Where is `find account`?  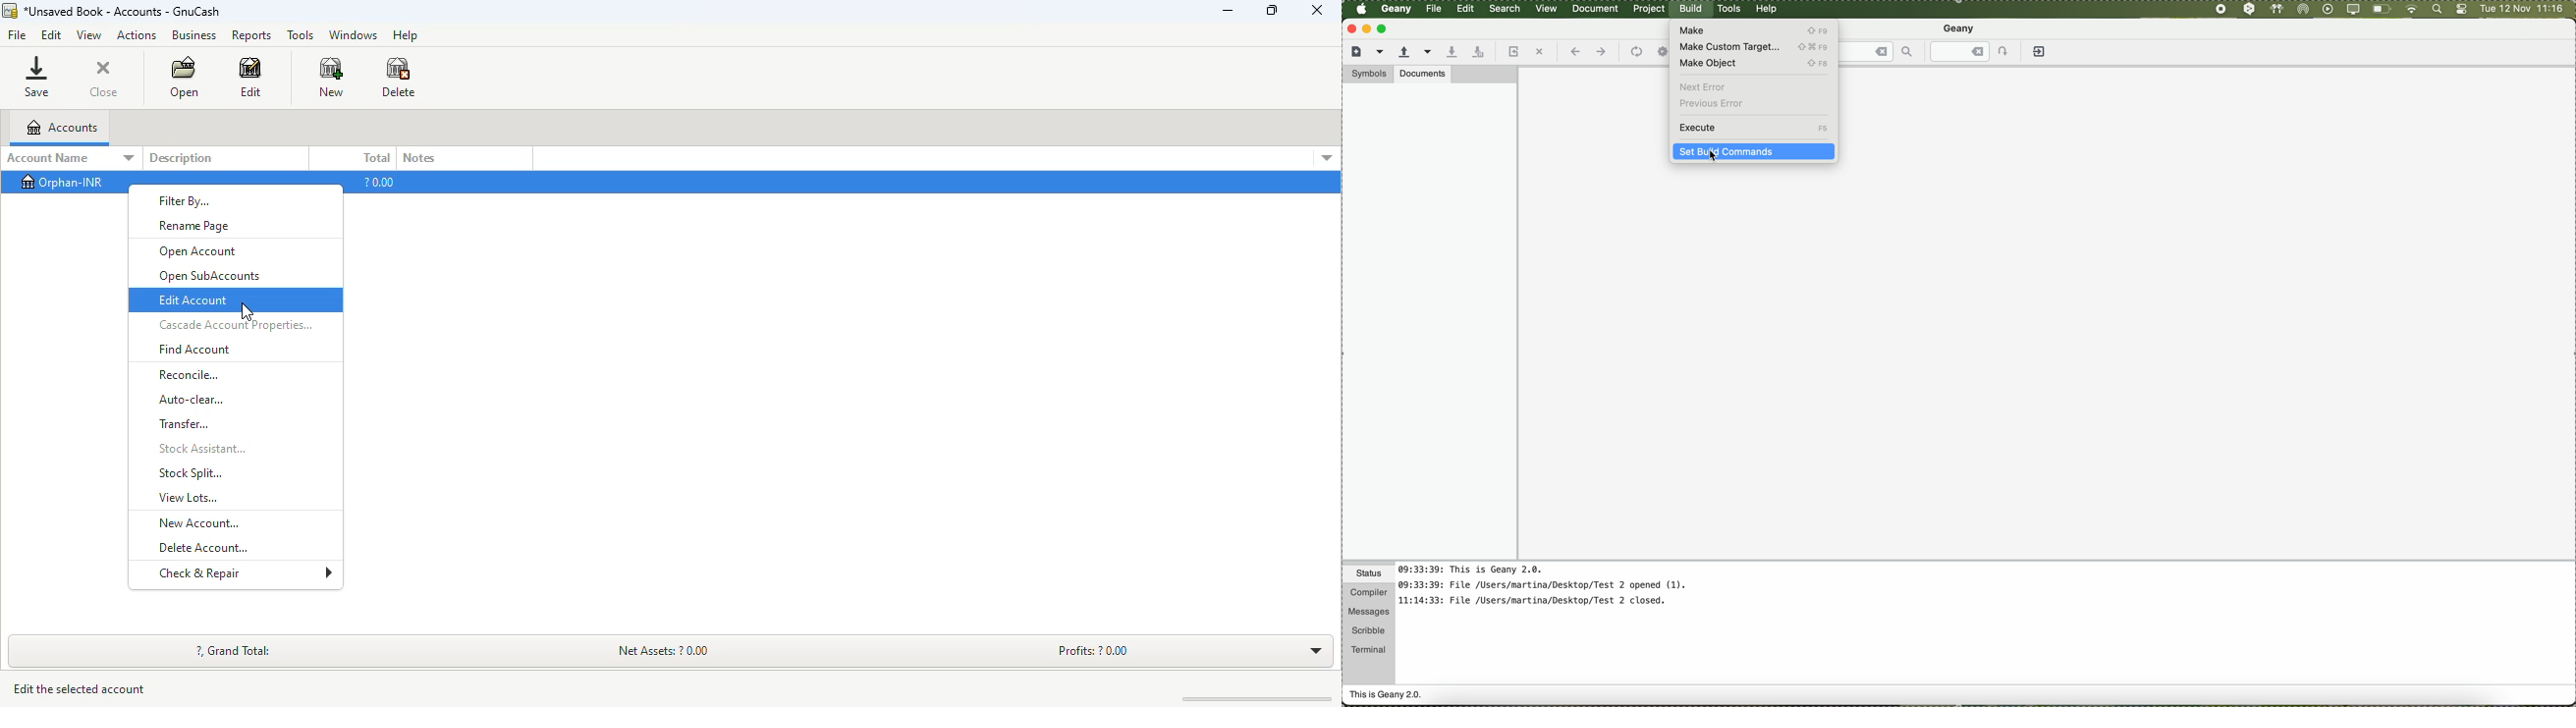 find account is located at coordinates (193, 350).